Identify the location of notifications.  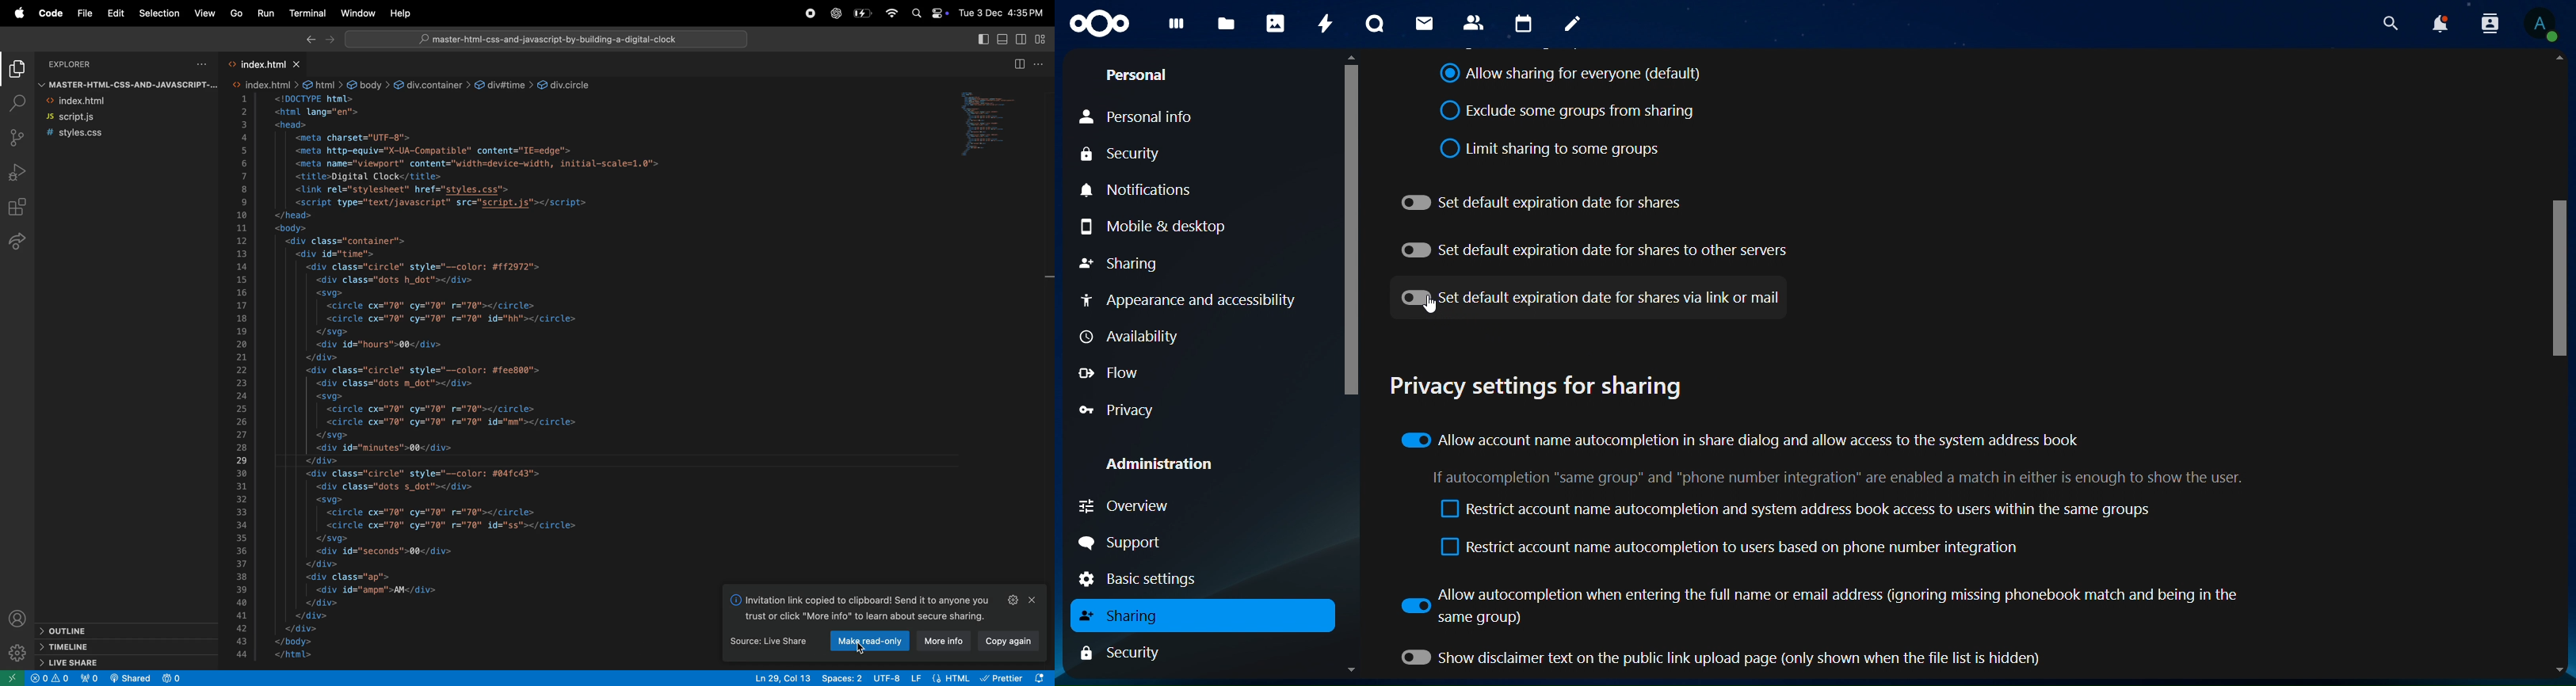
(2441, 24).